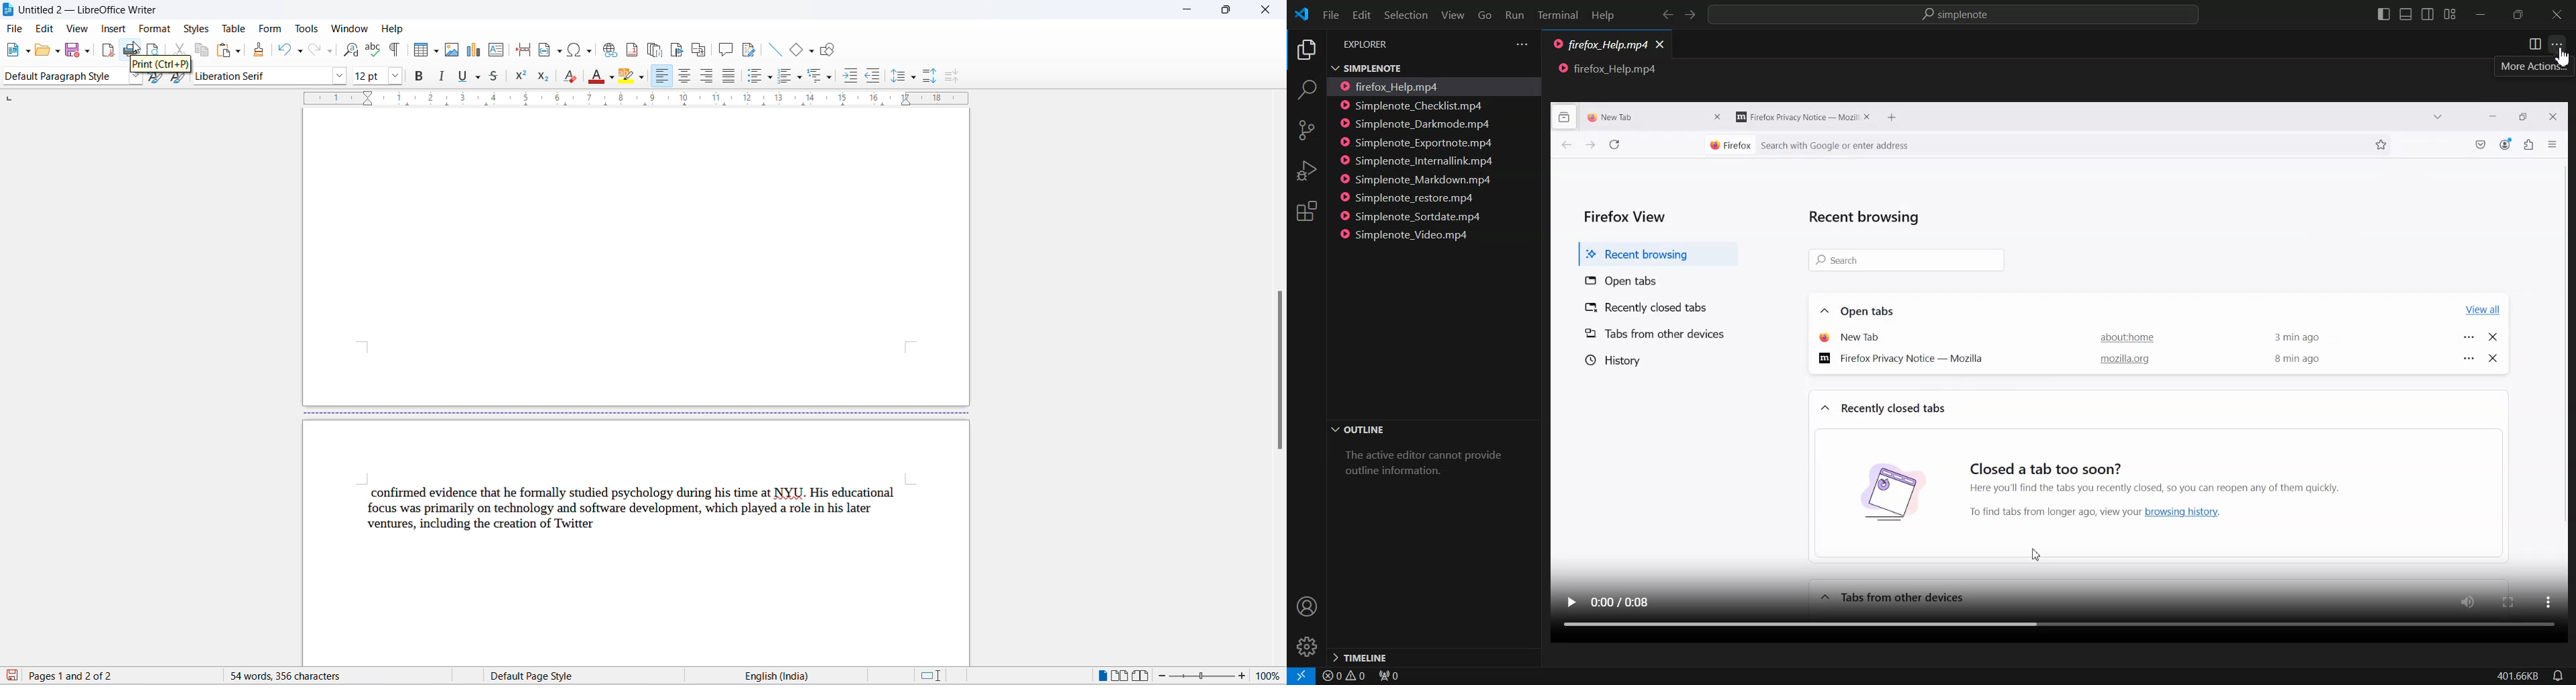 The width and height of the screenshot is (2576, 700). What do you see at coordinates (1361, 15) in the screenshot?
I see `Edit` at bounding box center [1361, 15].